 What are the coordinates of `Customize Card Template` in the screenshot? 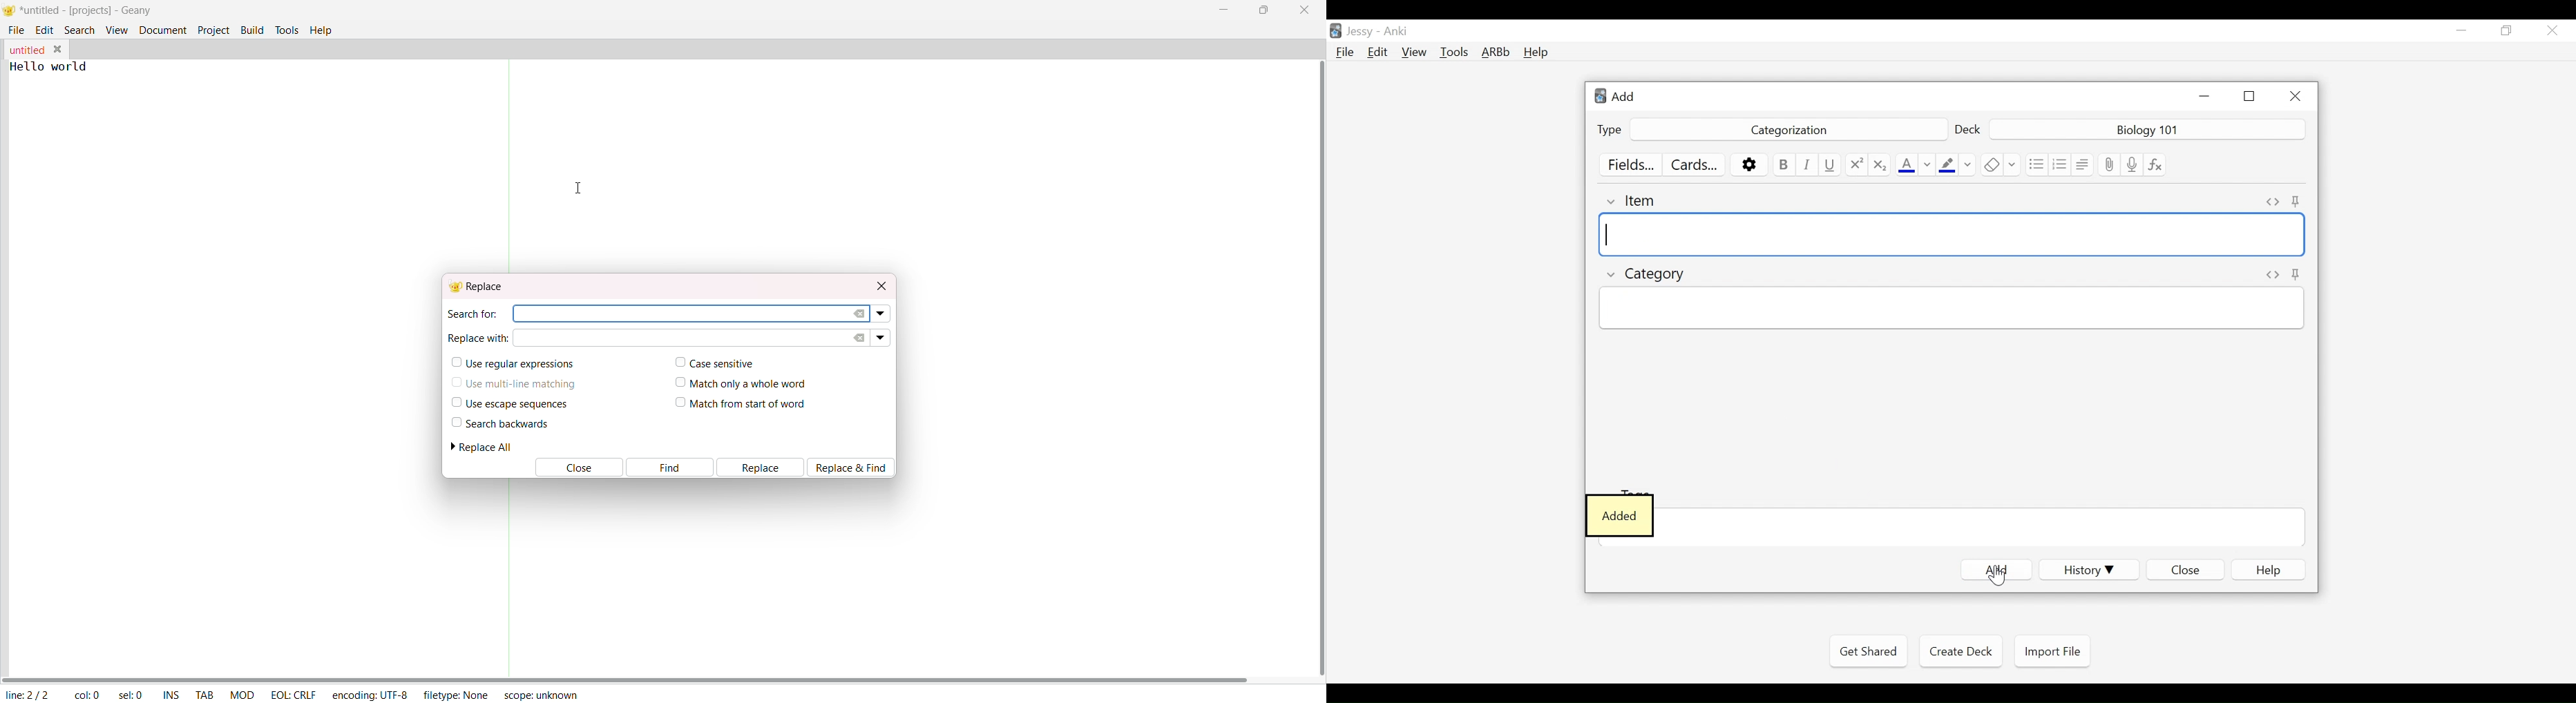 It's located at (1693, 166).